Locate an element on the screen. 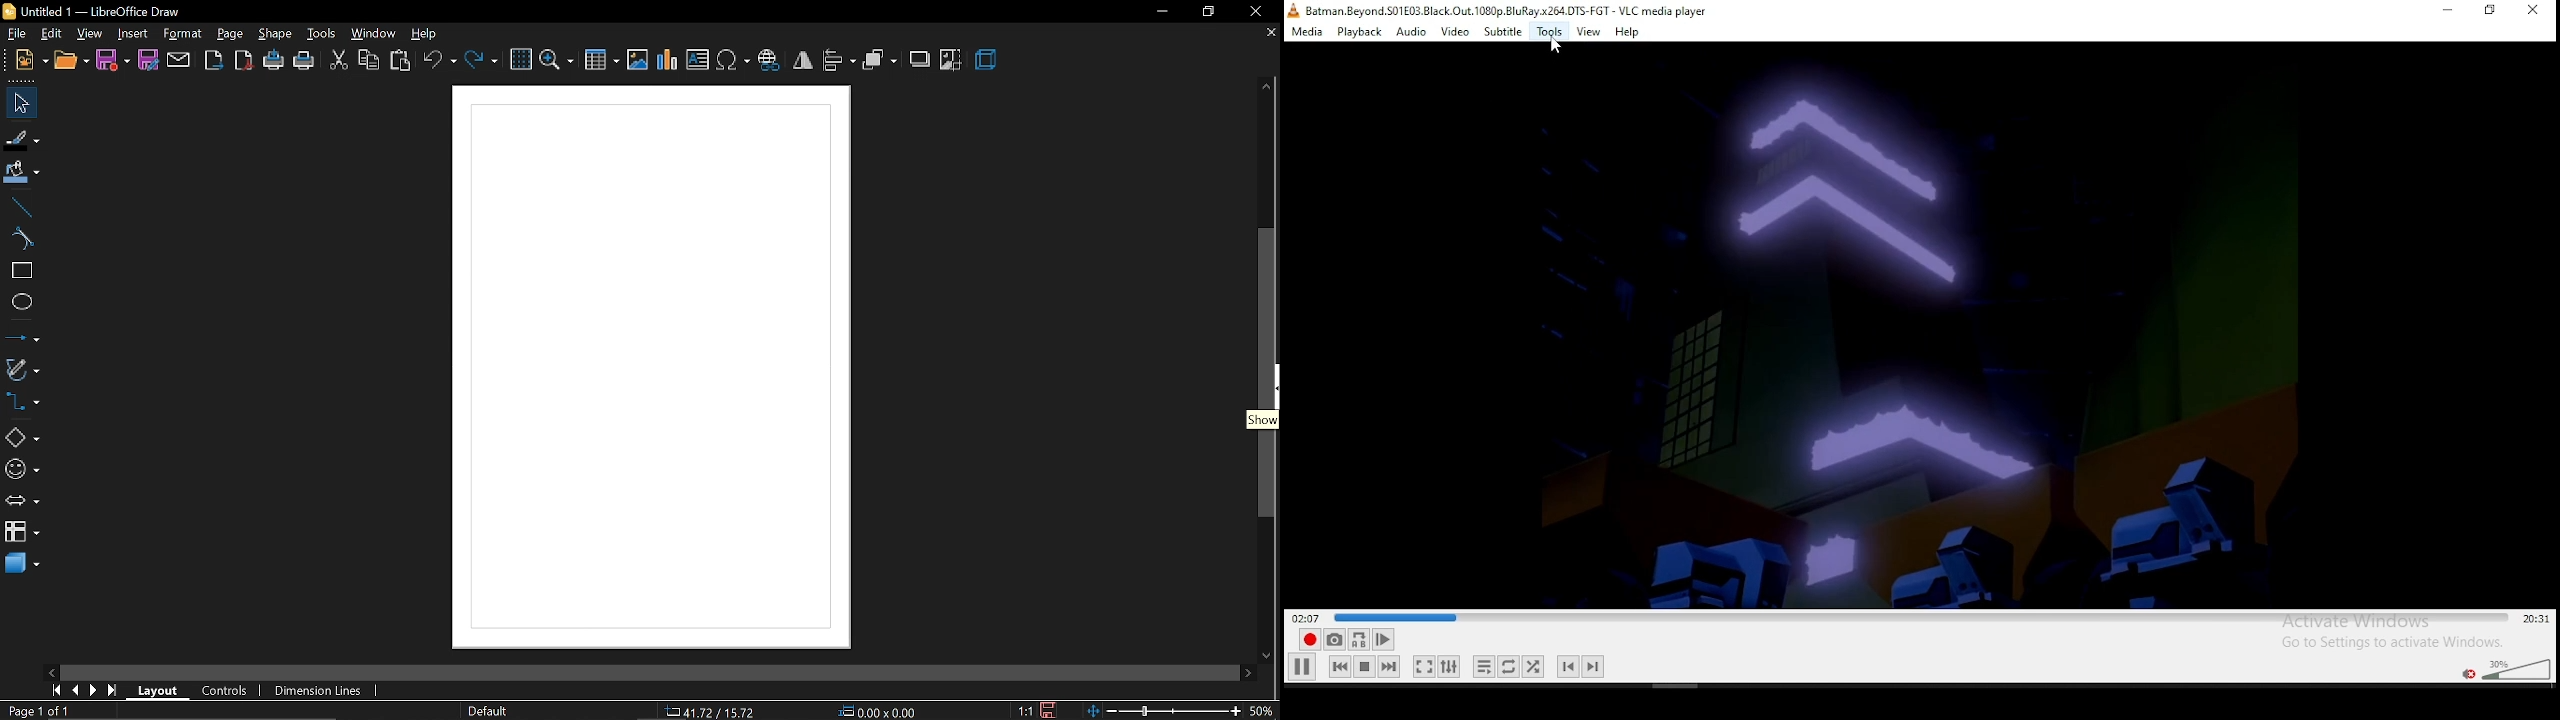  current page is located at coordinates (35, 711).